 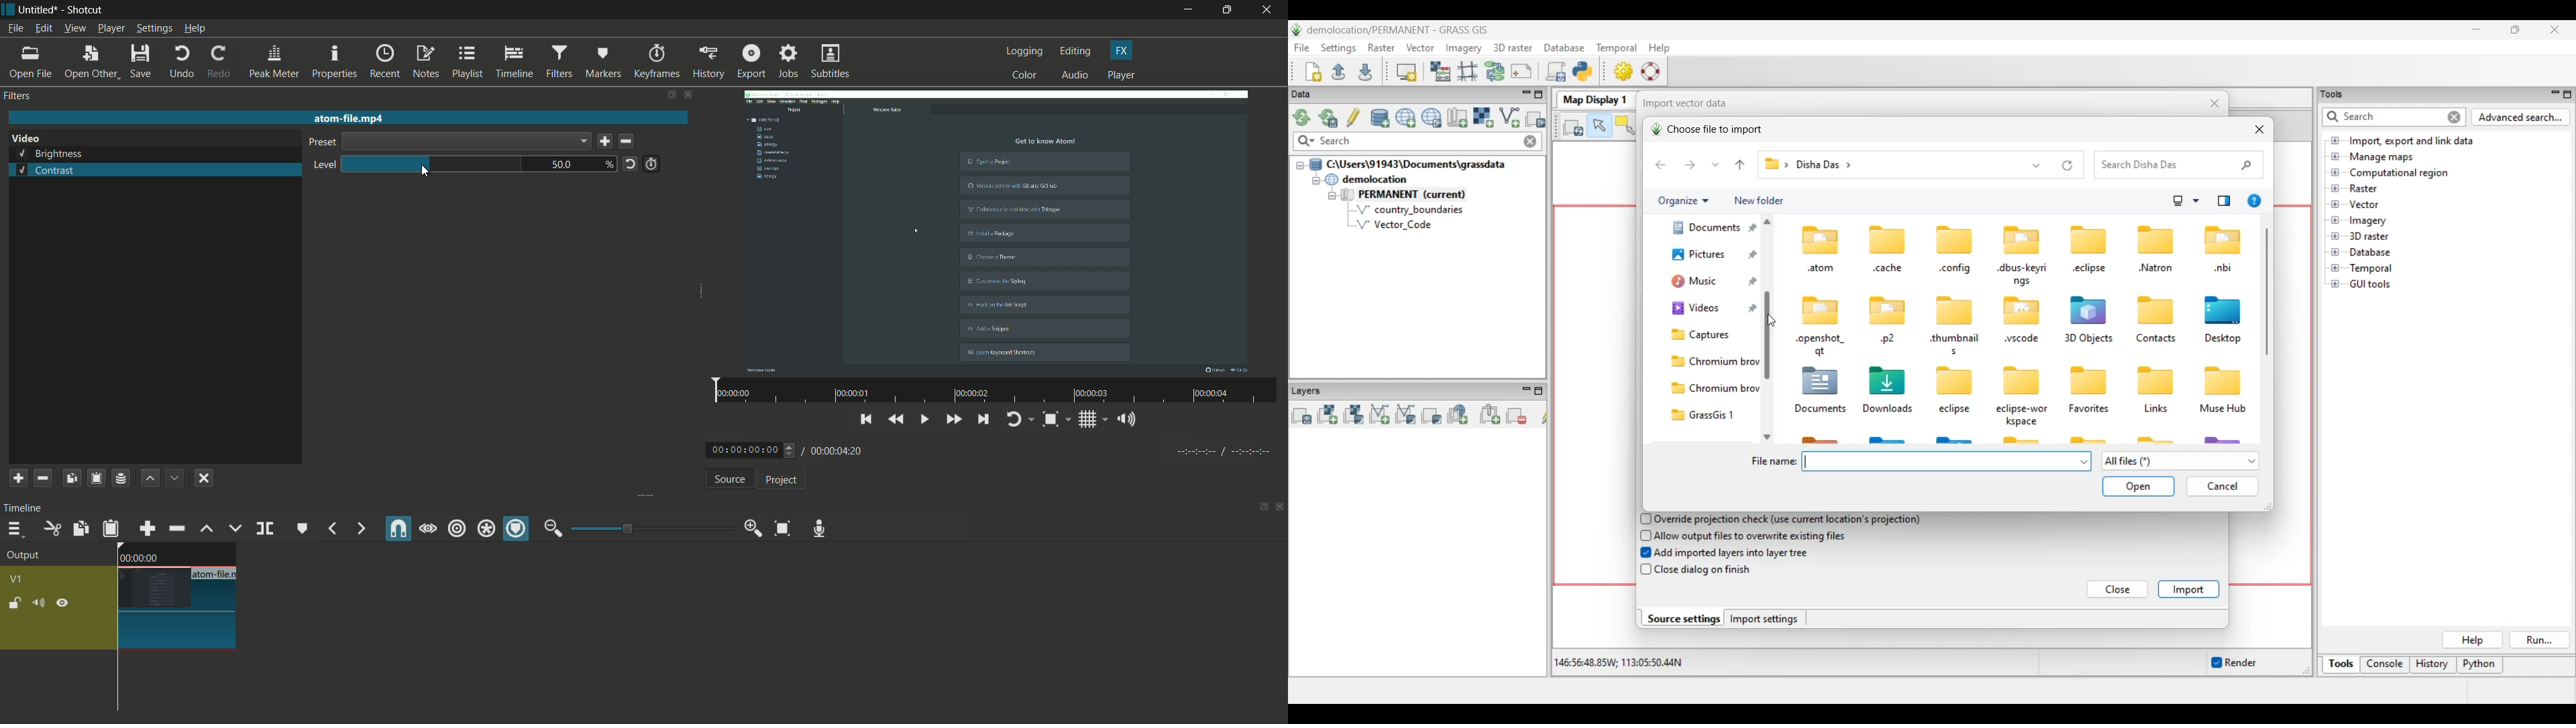 What do you see at coordinates (62, 603) in the screenshot?
I see `hide` at bounding box center [62, 603].